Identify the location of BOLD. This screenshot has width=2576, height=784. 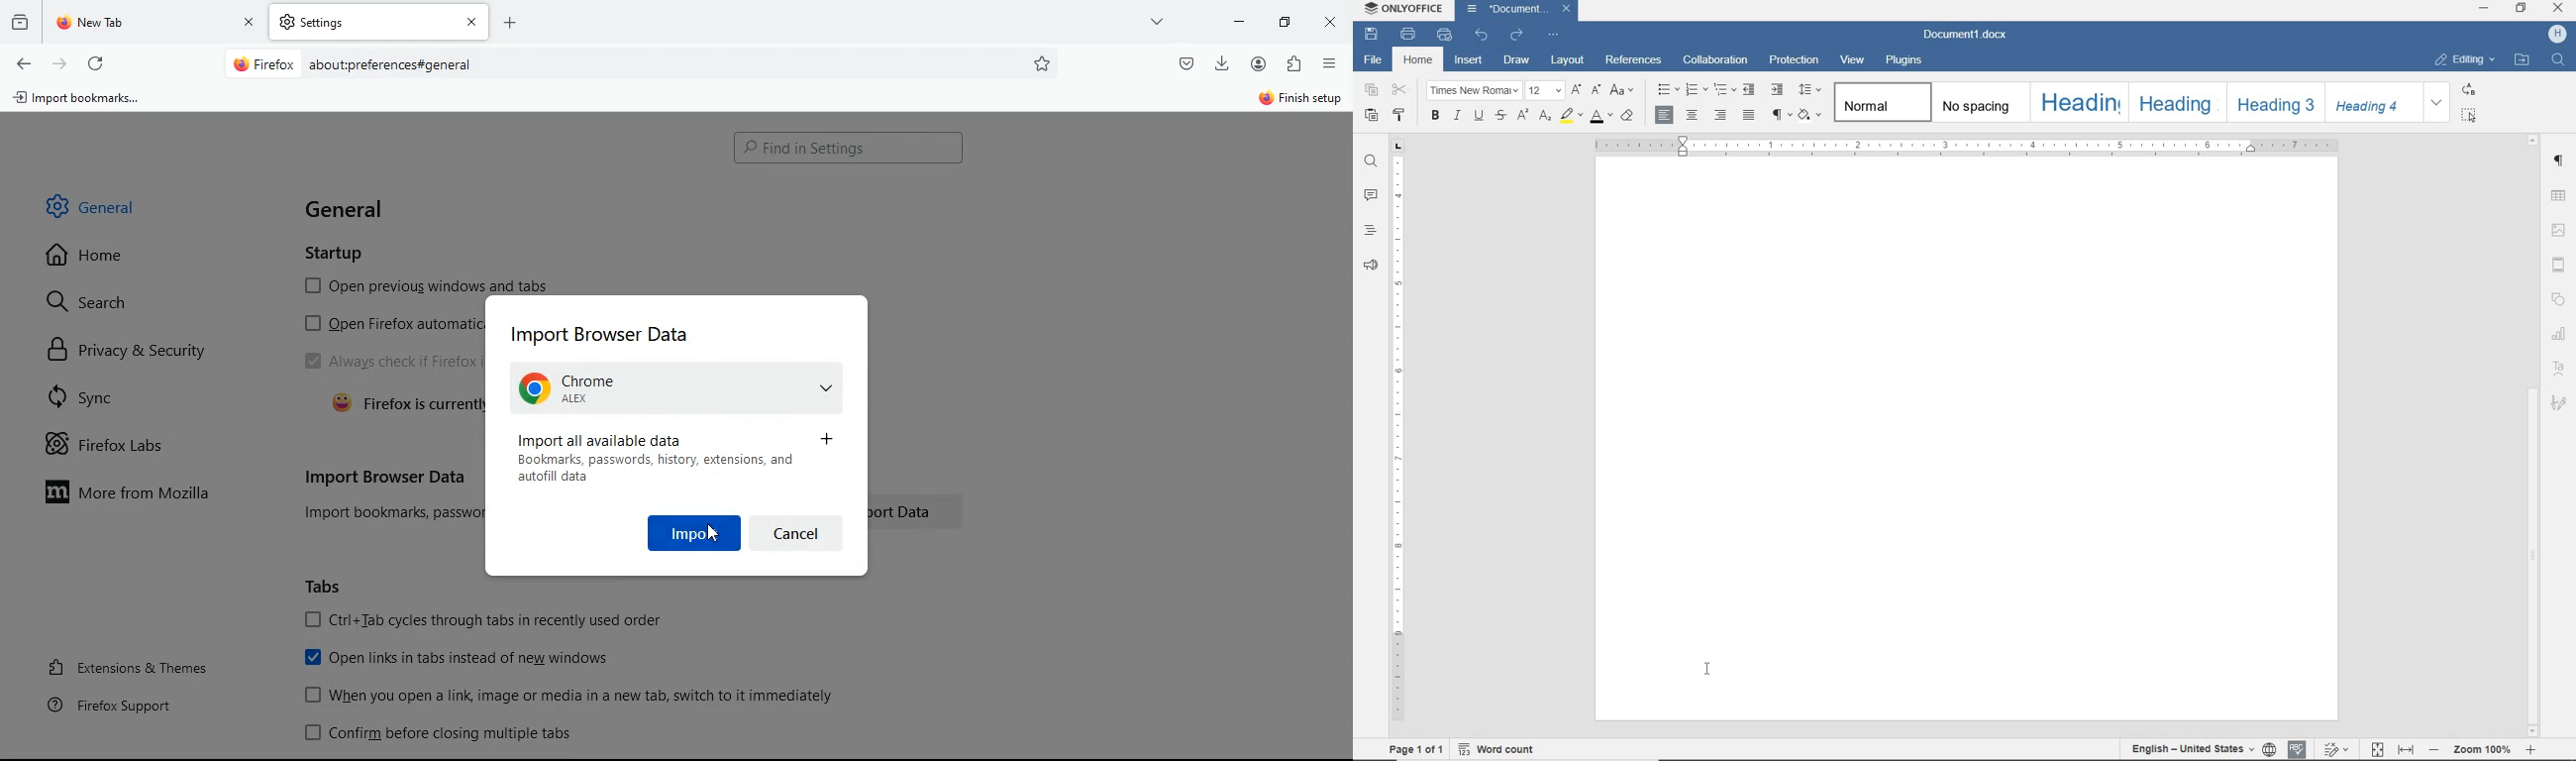
(1434, 116).